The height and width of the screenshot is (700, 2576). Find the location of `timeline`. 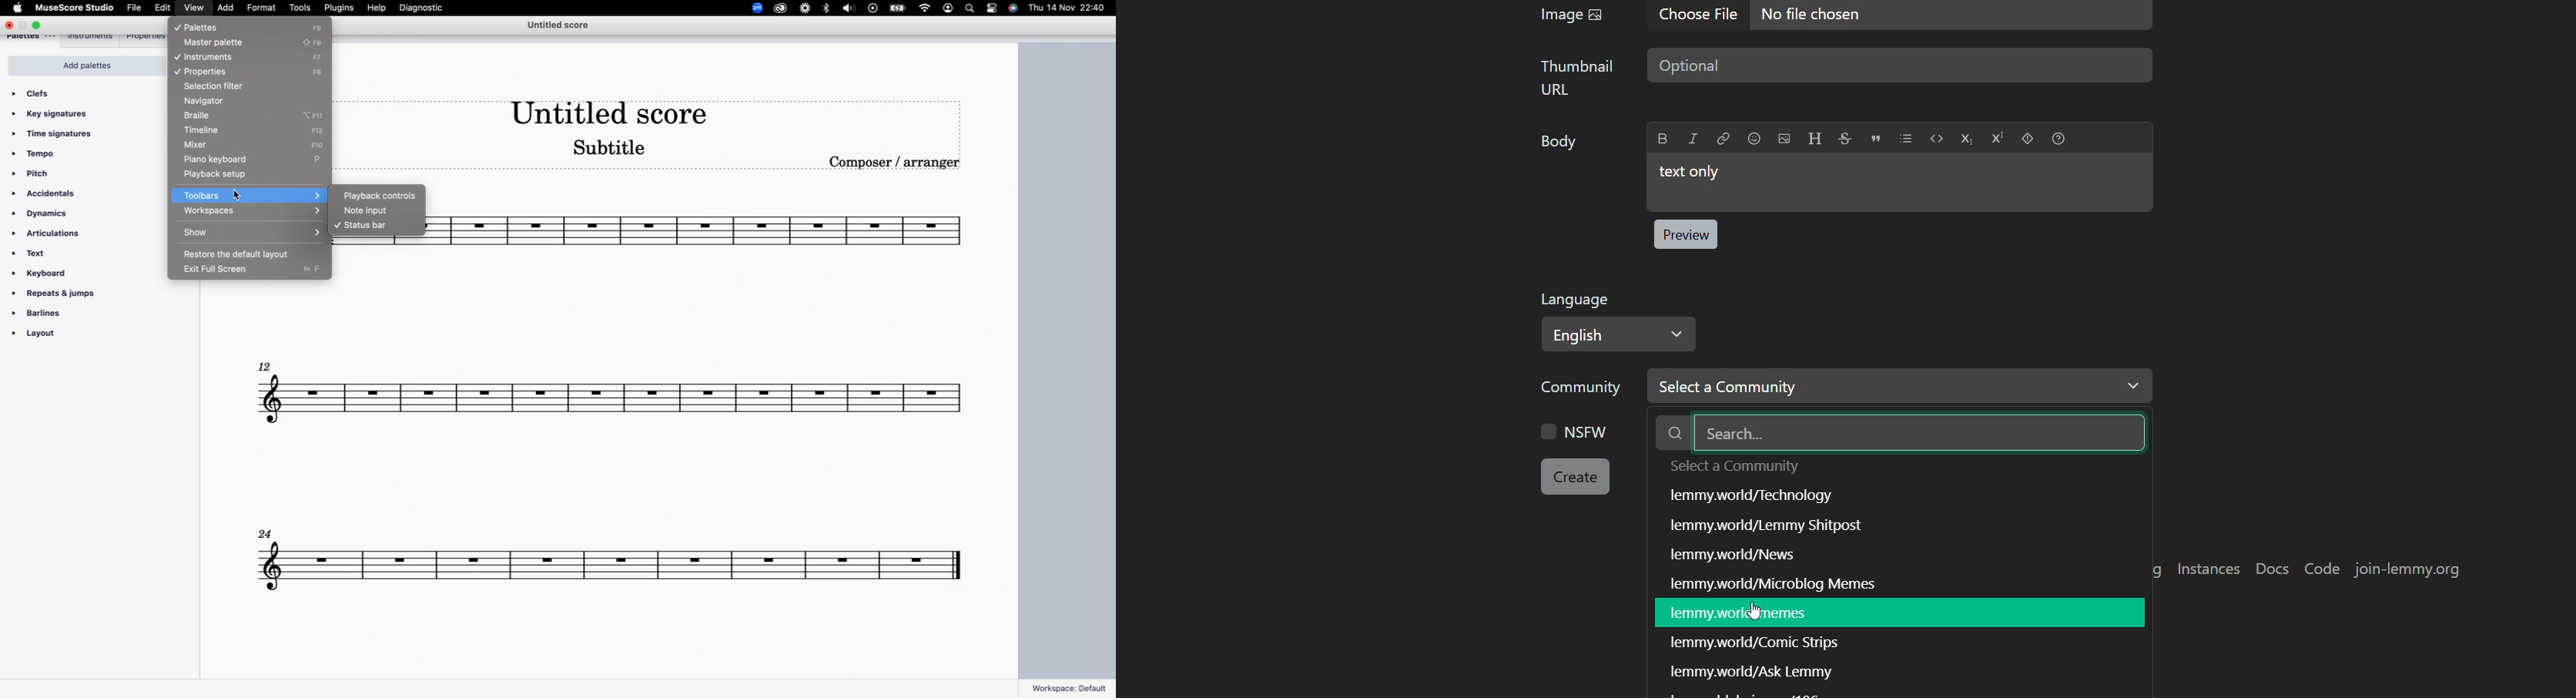

timeline is located at coordinates (227, 129).